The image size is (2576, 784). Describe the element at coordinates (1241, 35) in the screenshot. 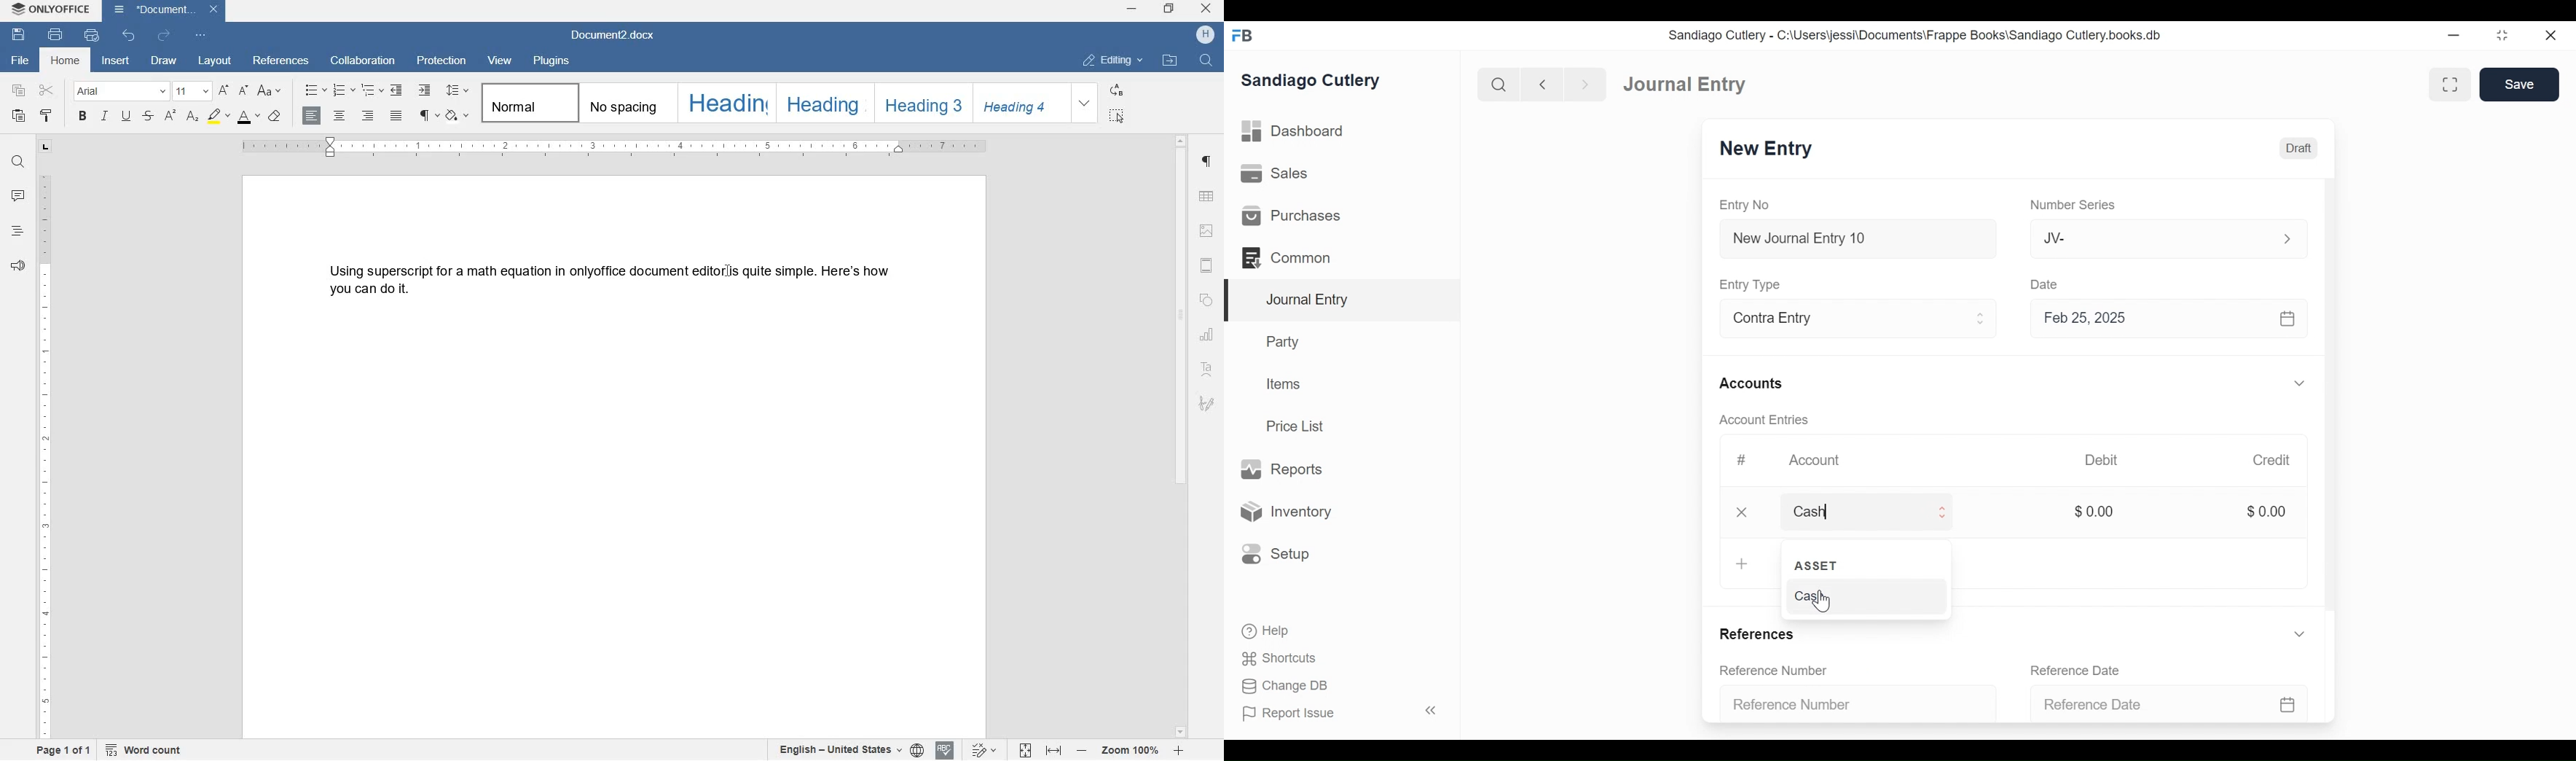

I see `Frappe Books Desktop icon` at that location.